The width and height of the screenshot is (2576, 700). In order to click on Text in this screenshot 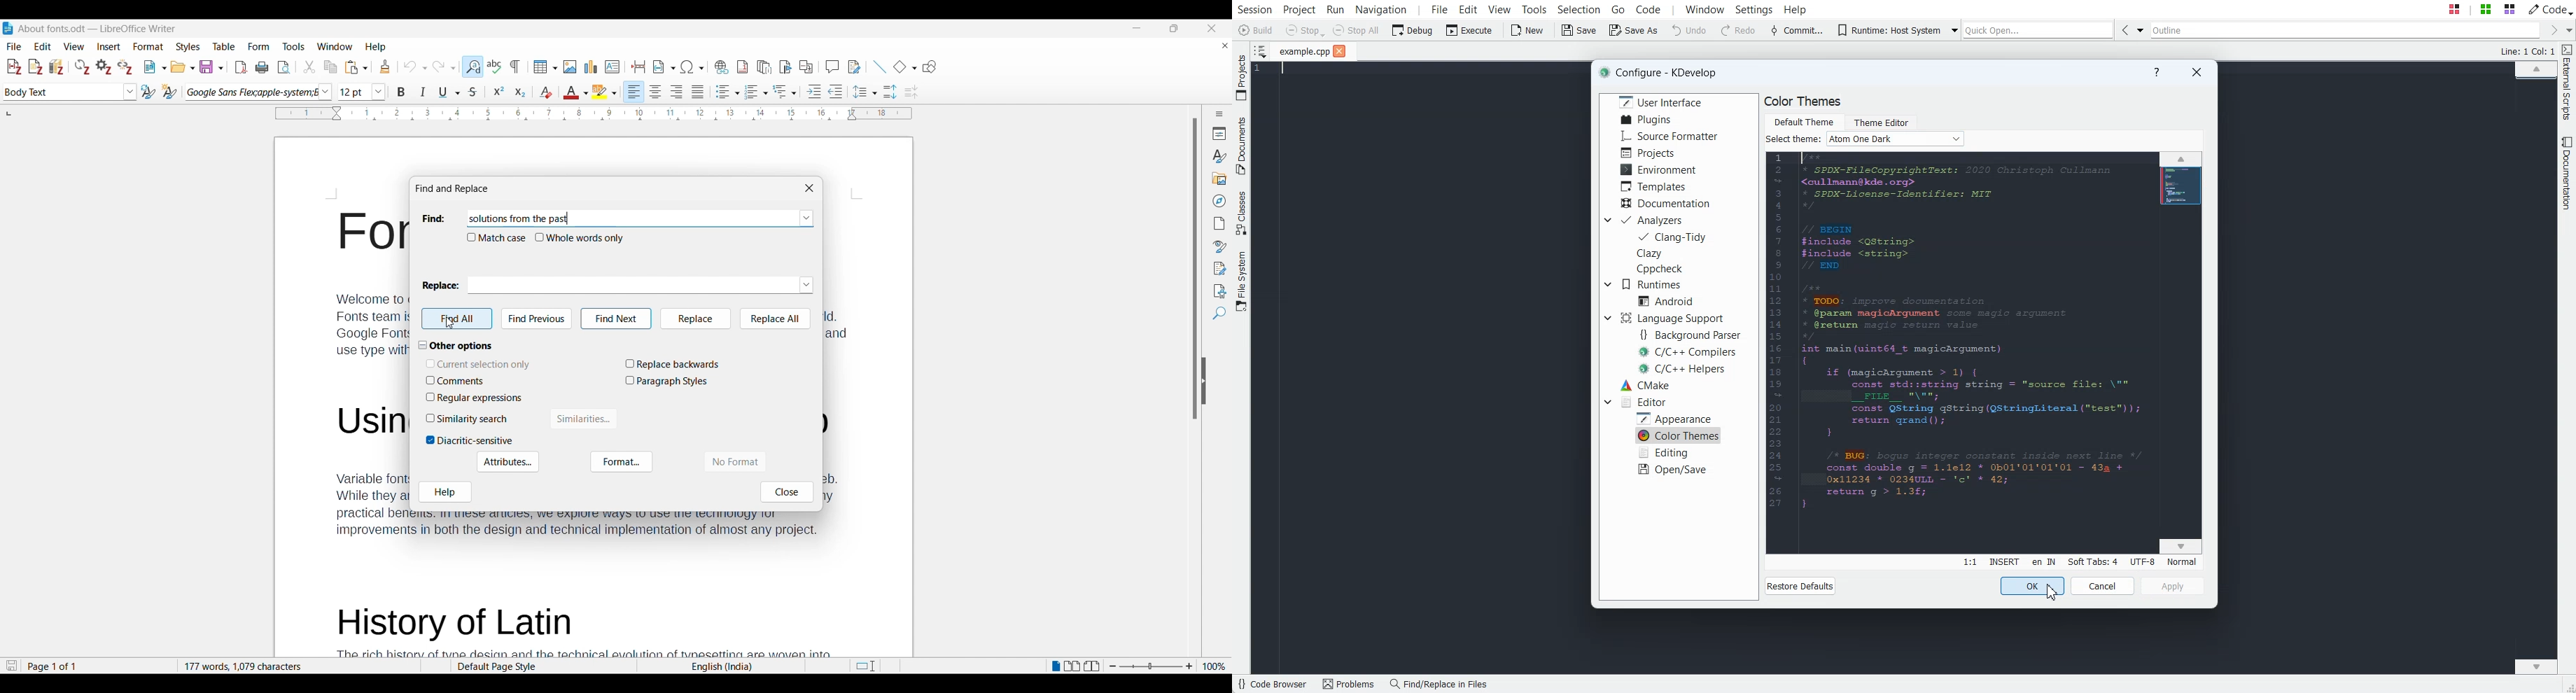, I will do `click(1803, 102)`.